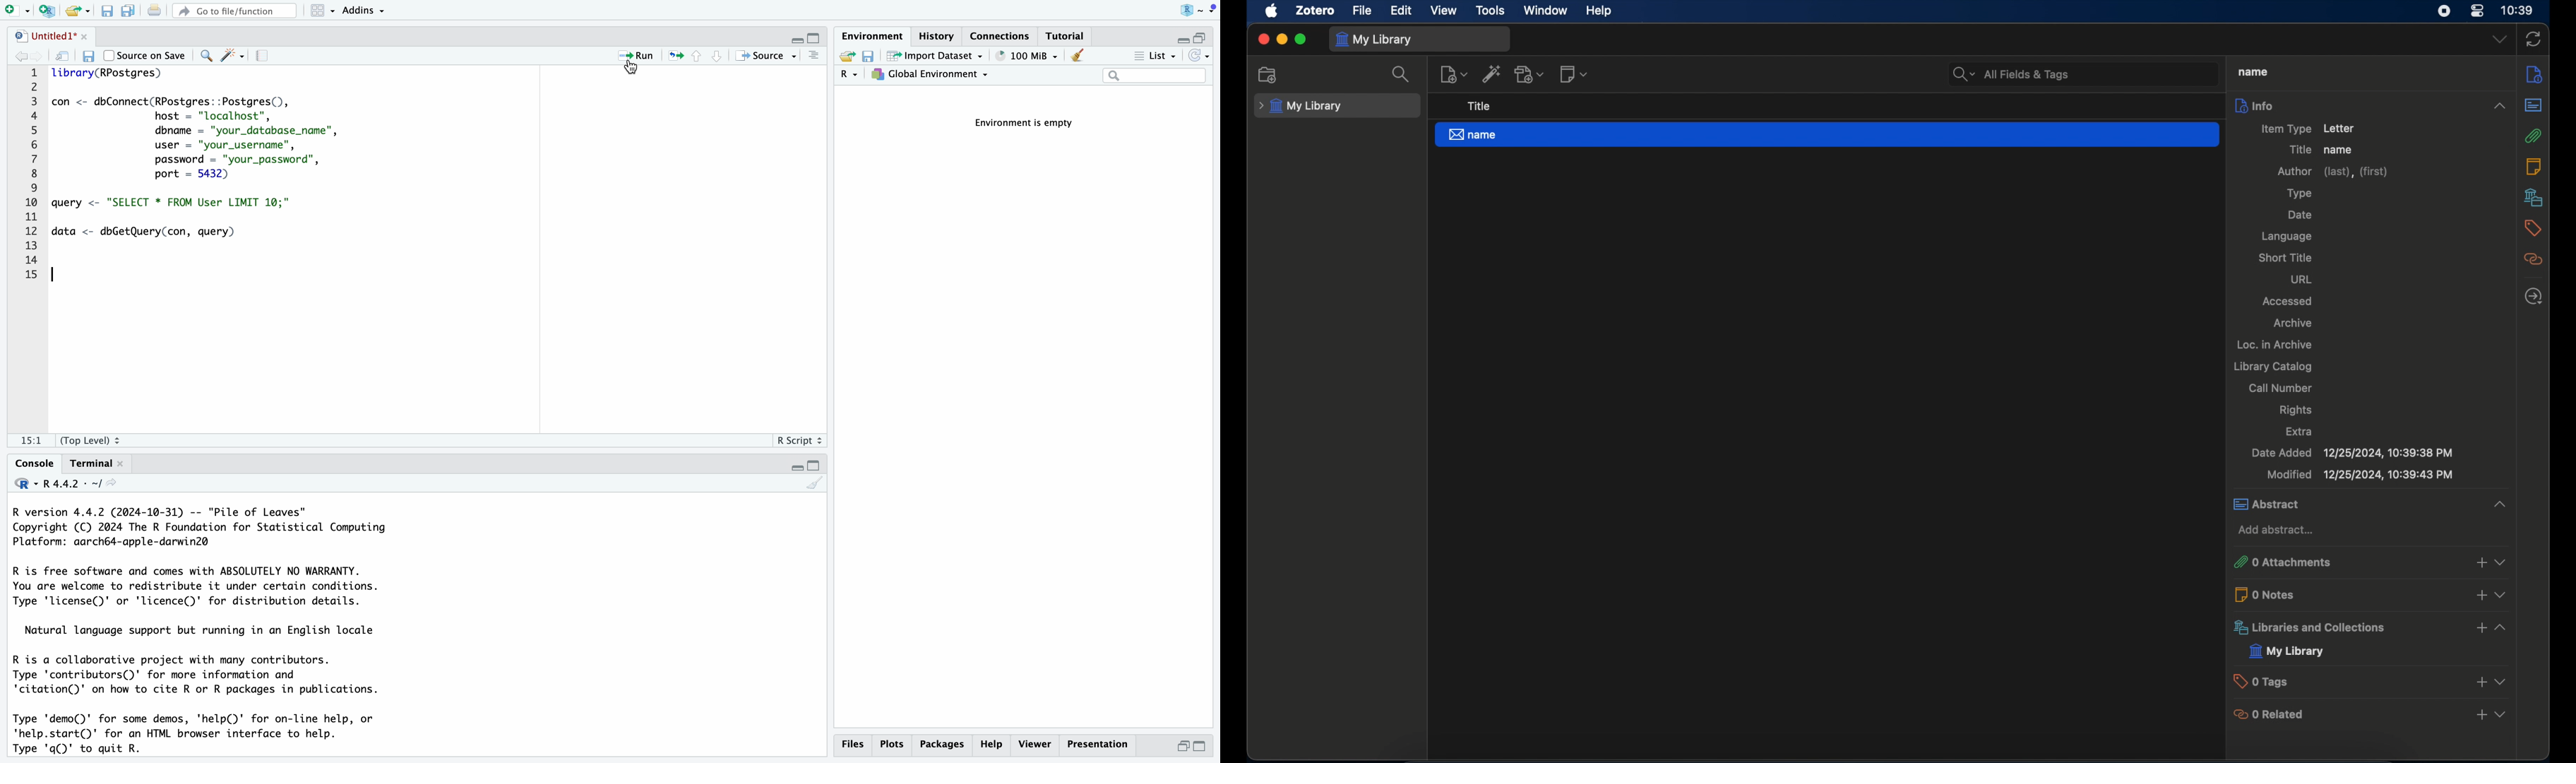 The image size is (2576, 784). Describe the element at coordinates (941, 746) in the screenshot. I see `packages` at that location.